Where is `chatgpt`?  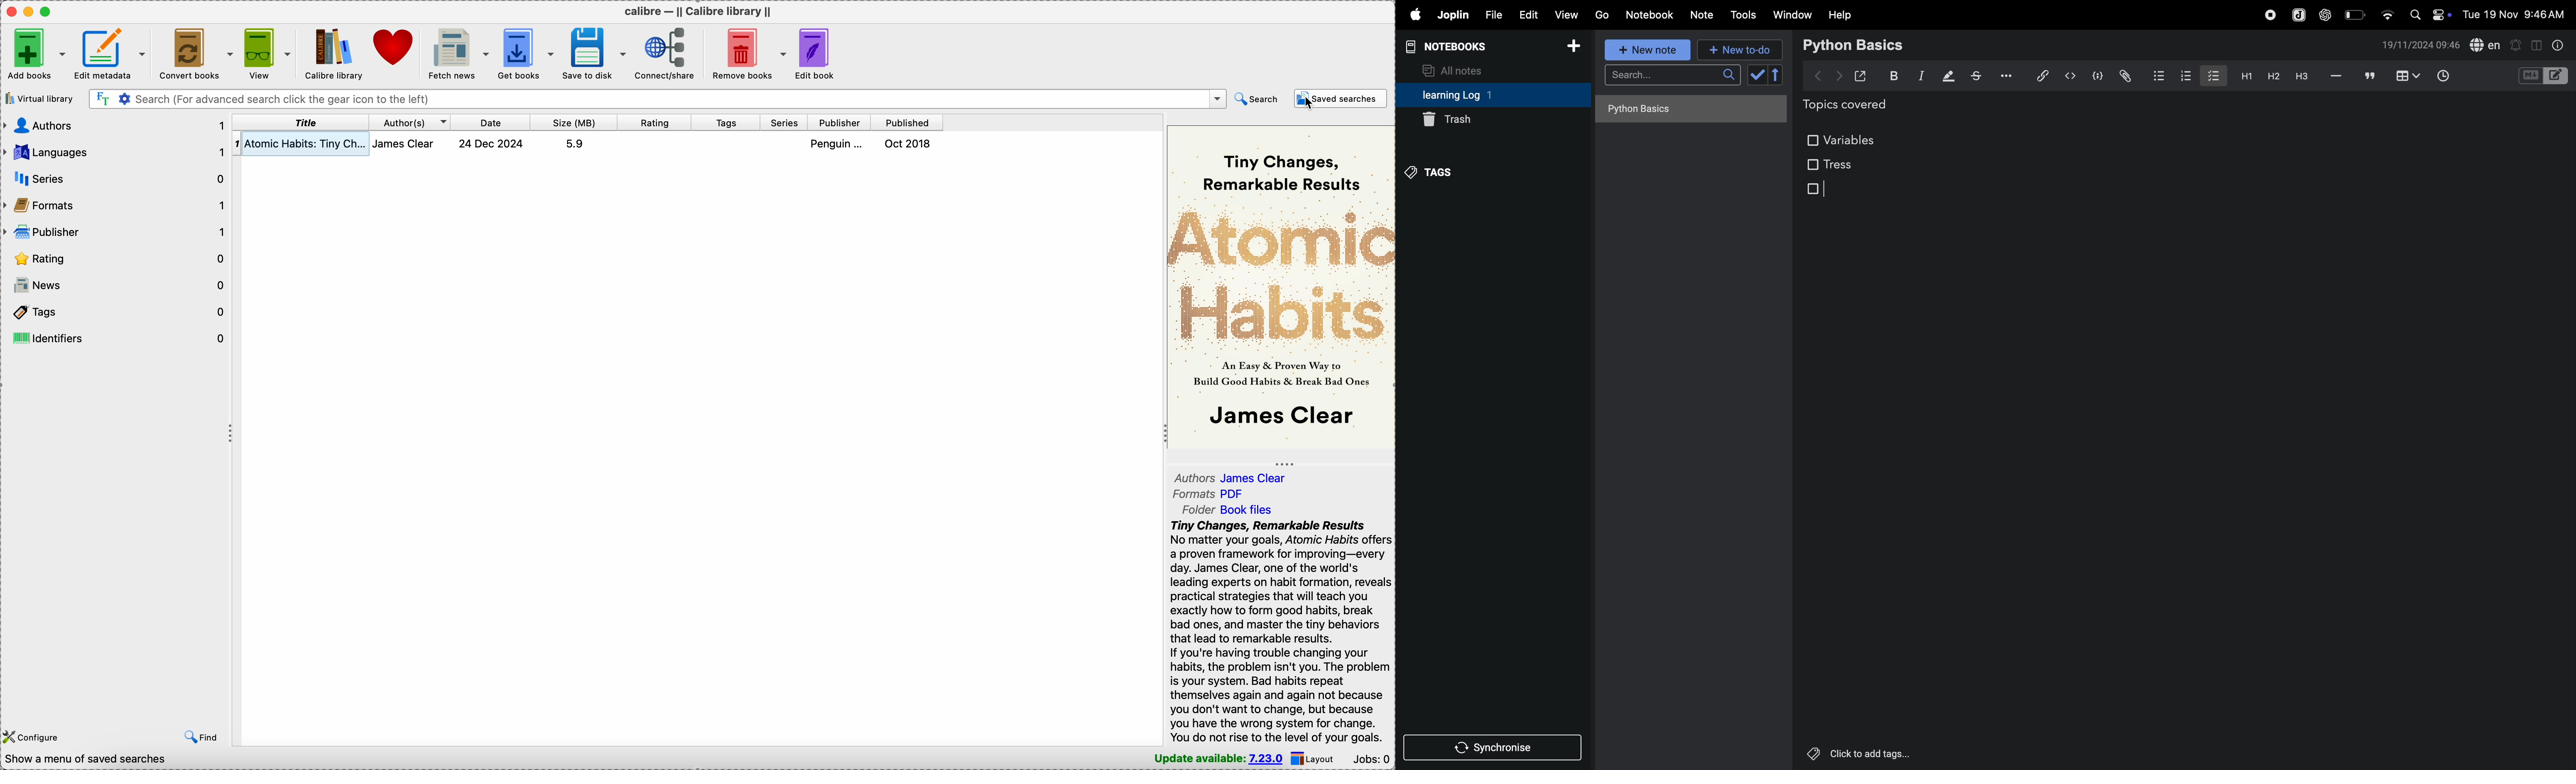 chatgpt is located at coordinates (2326, 13).